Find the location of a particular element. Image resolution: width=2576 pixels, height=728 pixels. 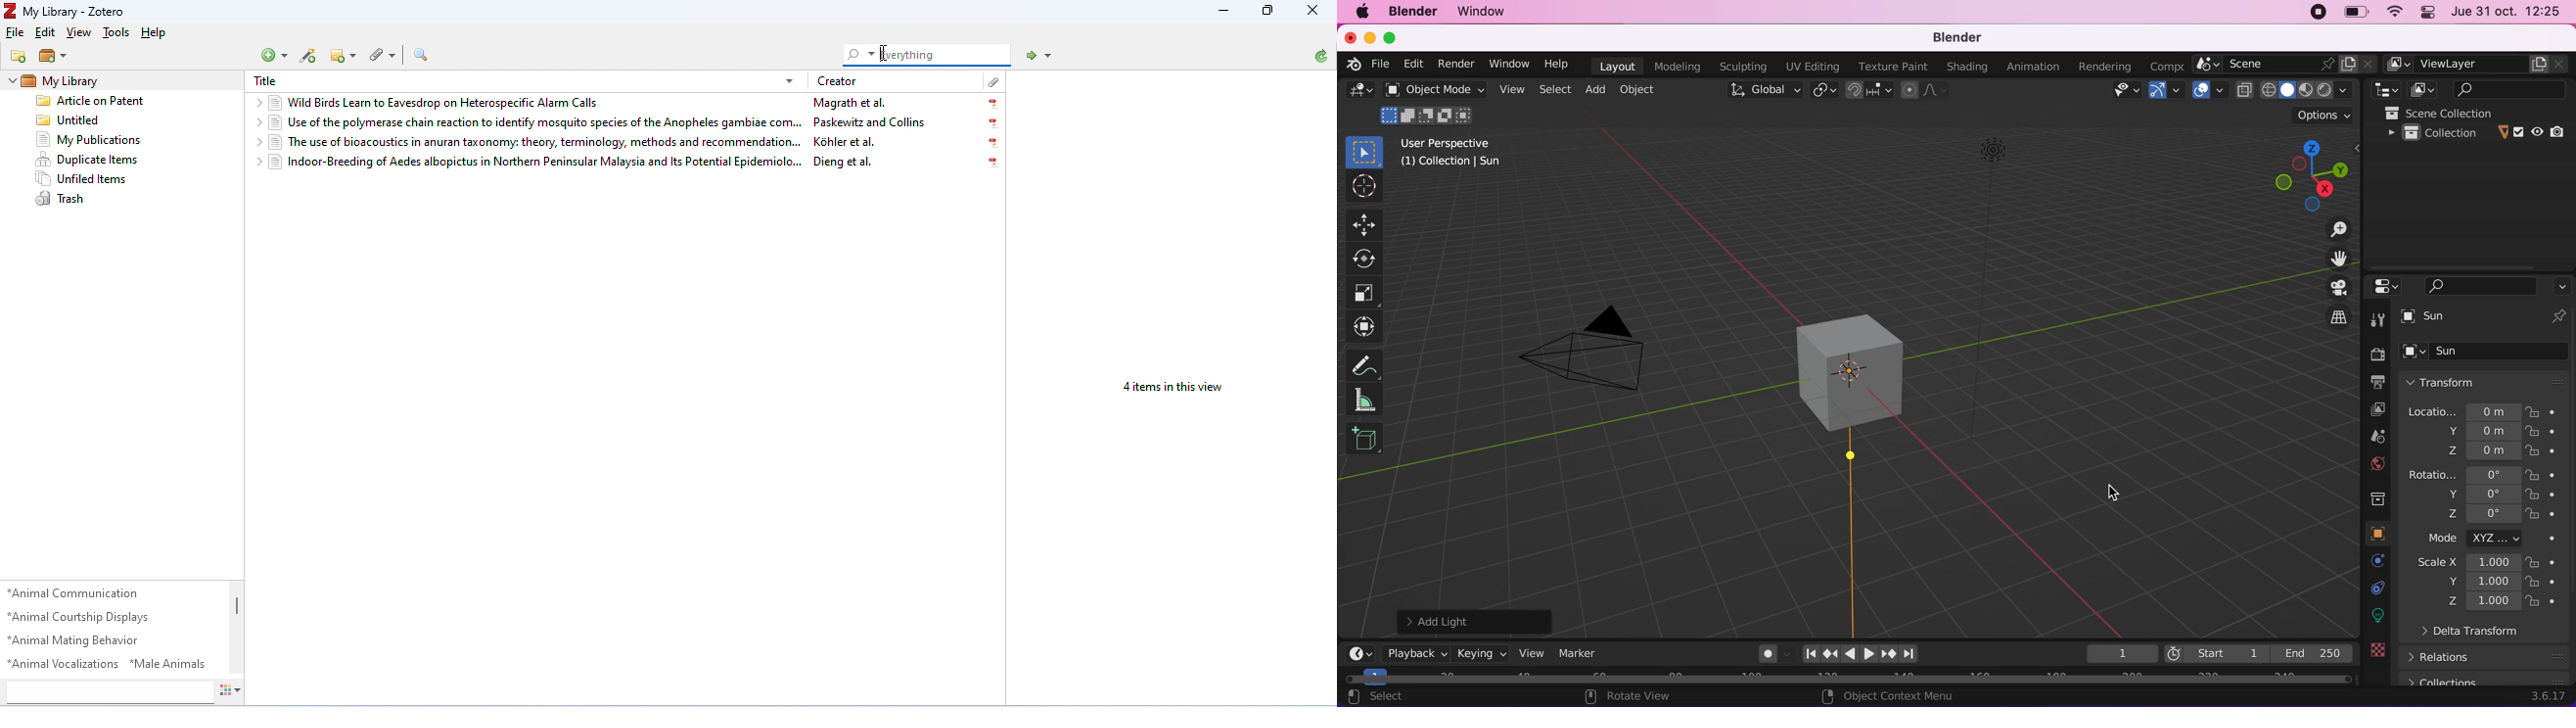

y 1.000 is located at coordinates (2482, 583).